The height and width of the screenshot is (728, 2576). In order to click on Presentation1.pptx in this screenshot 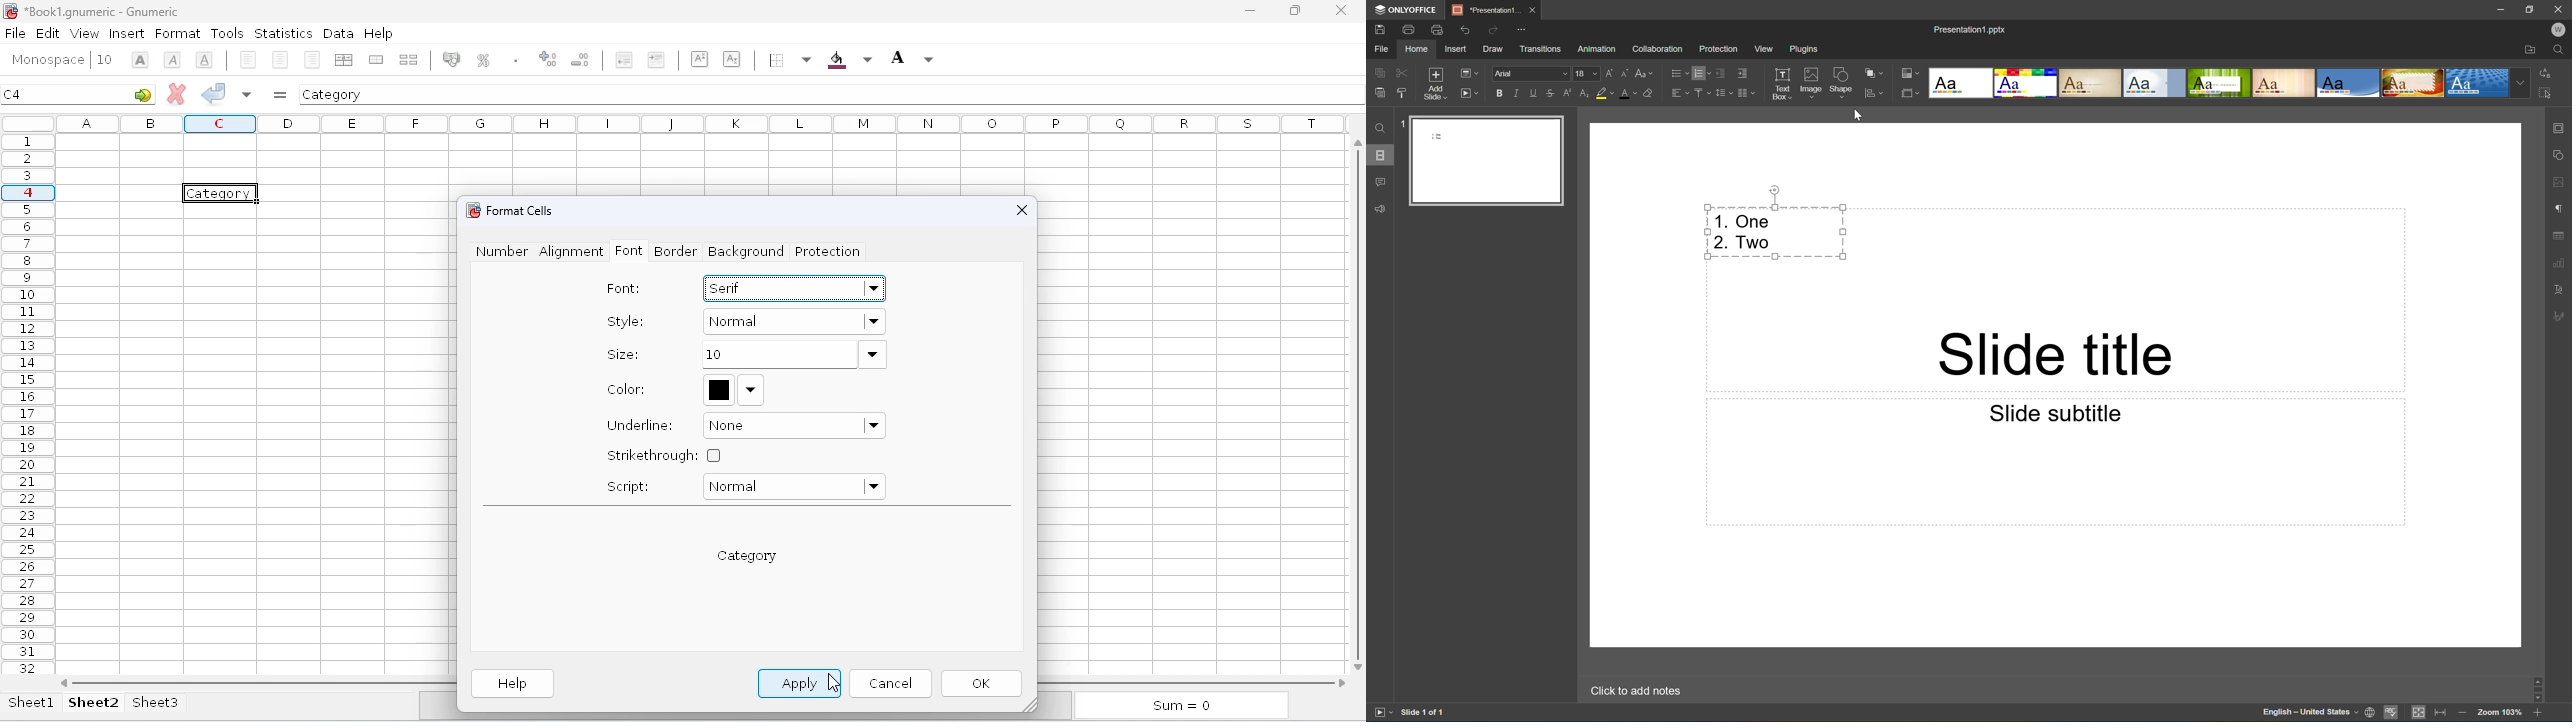, I will do `click(1969, 31)`.